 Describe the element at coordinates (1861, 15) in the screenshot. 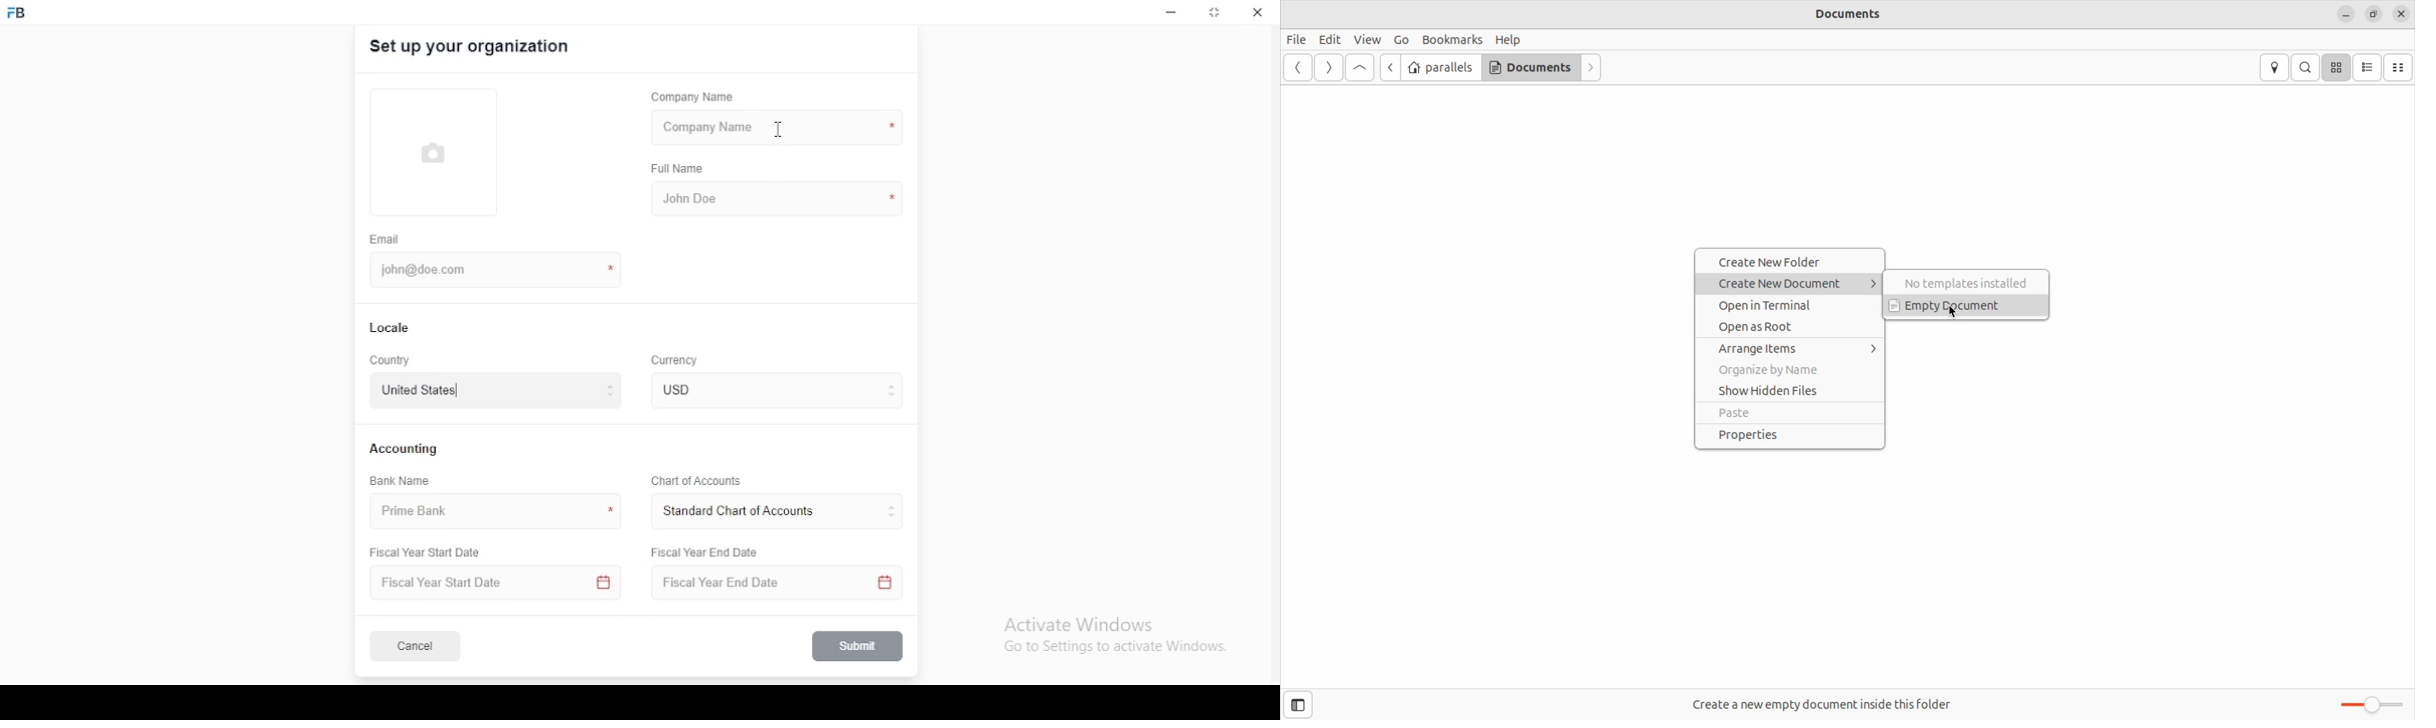

I see `Documents` at that location.